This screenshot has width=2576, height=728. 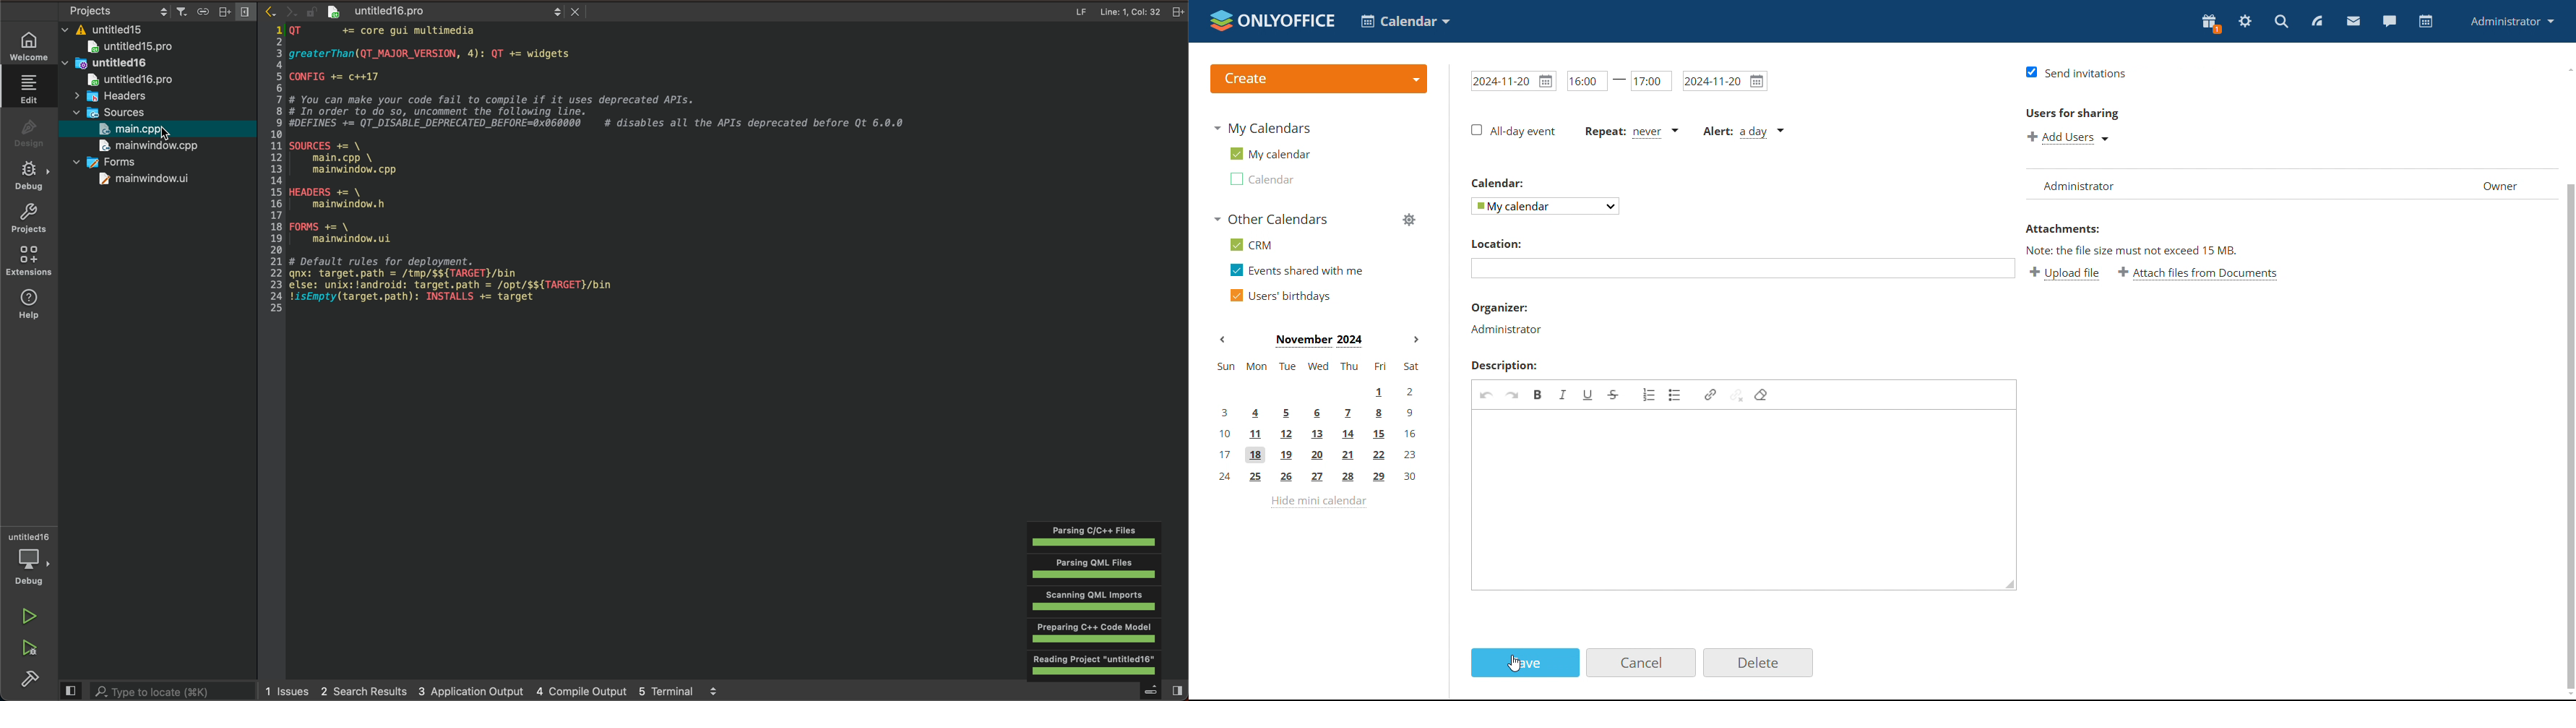 I want to click on untitledpro, so click(x=134, y=80).